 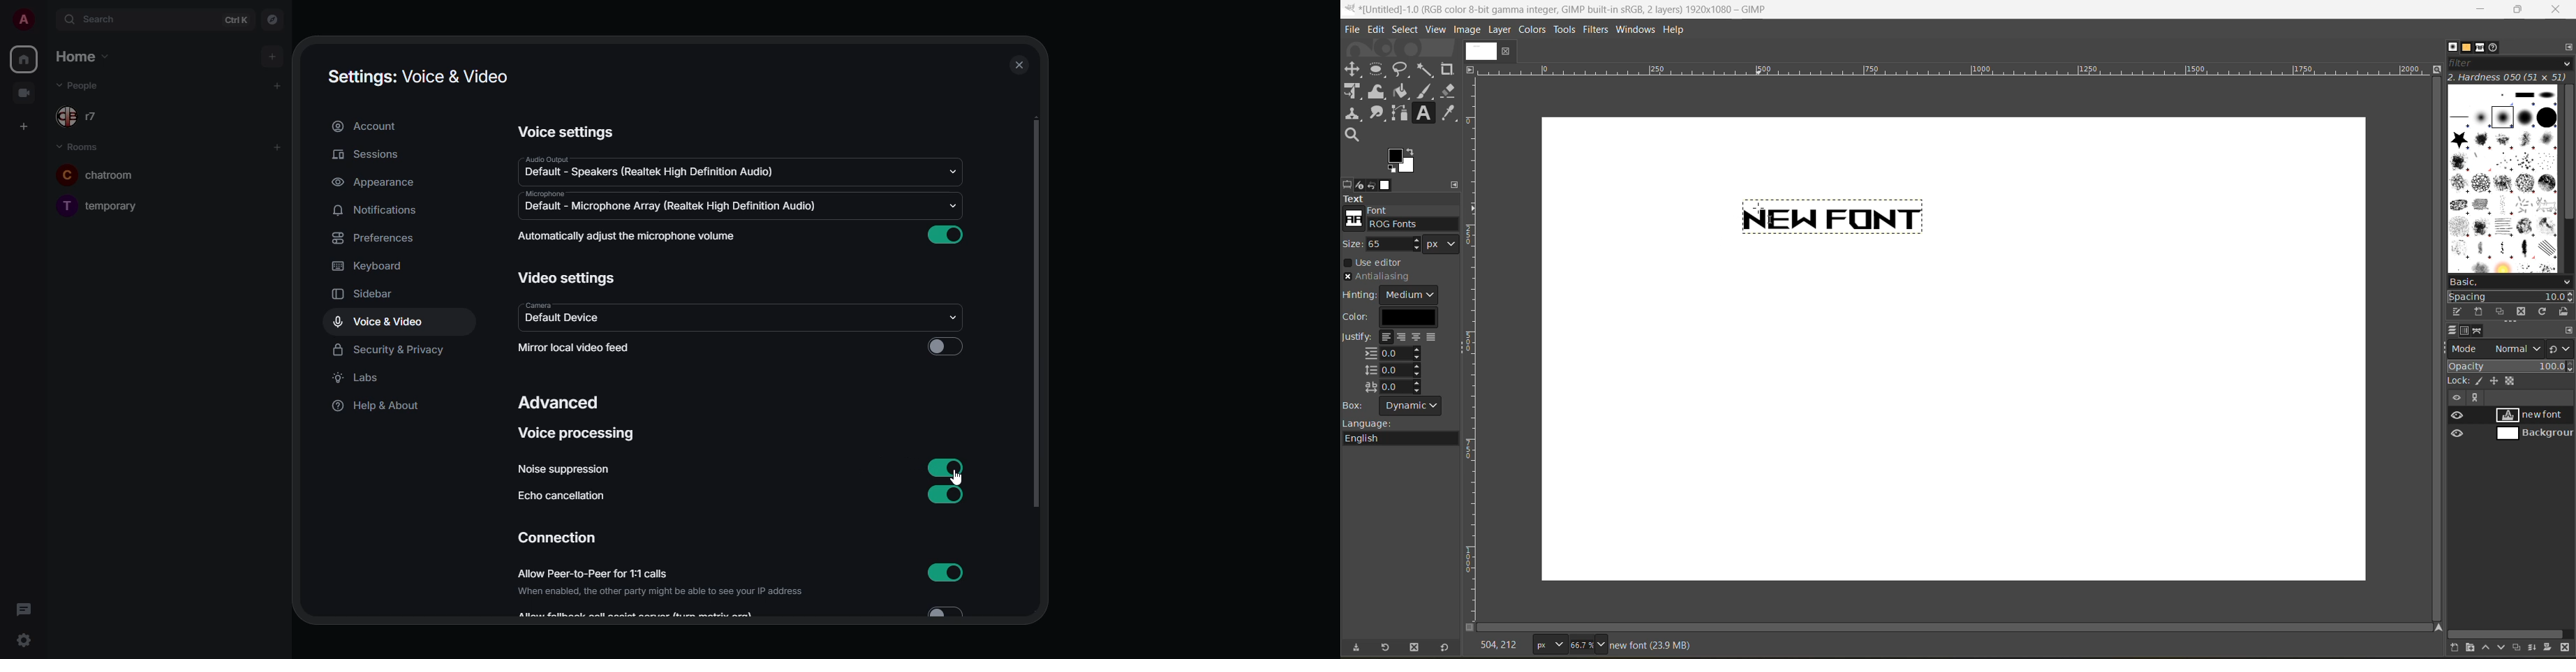 What do you see at coordinates (1387, 185) in the screenshot?
I see `images` at bounding box center [1387, 185].